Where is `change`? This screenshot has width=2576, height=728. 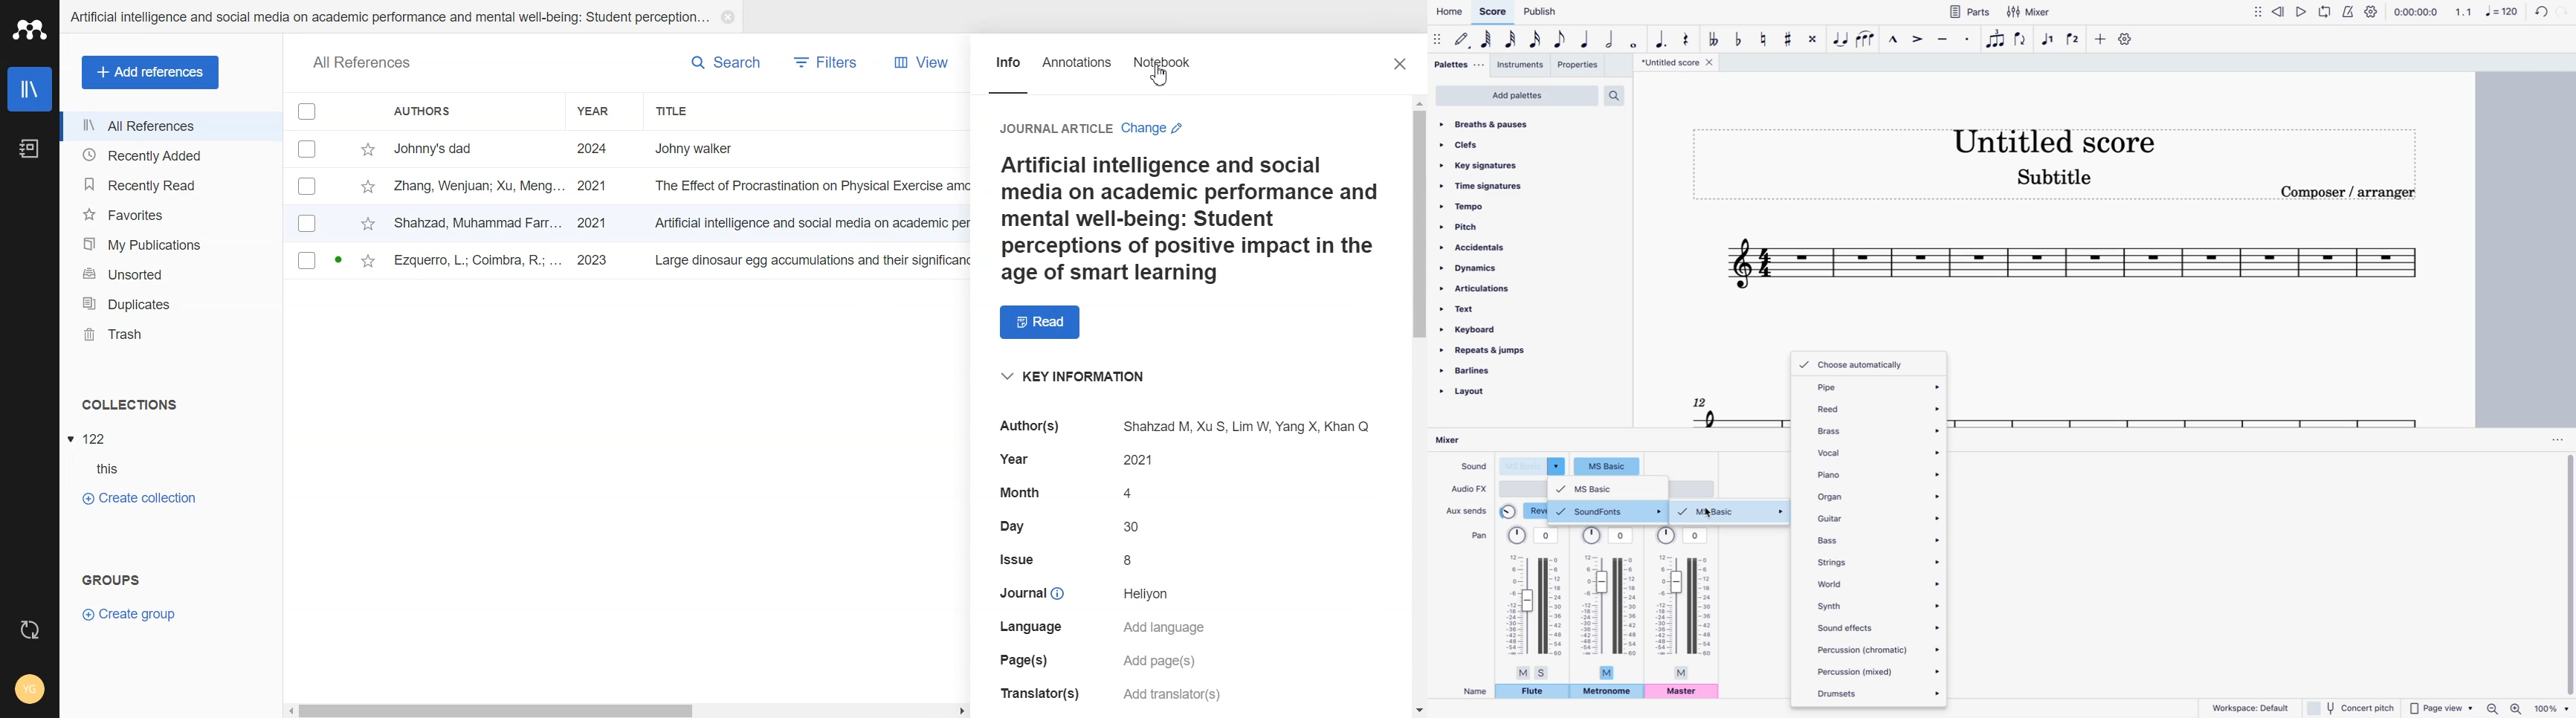
change is located at coordinates (1153, 128).